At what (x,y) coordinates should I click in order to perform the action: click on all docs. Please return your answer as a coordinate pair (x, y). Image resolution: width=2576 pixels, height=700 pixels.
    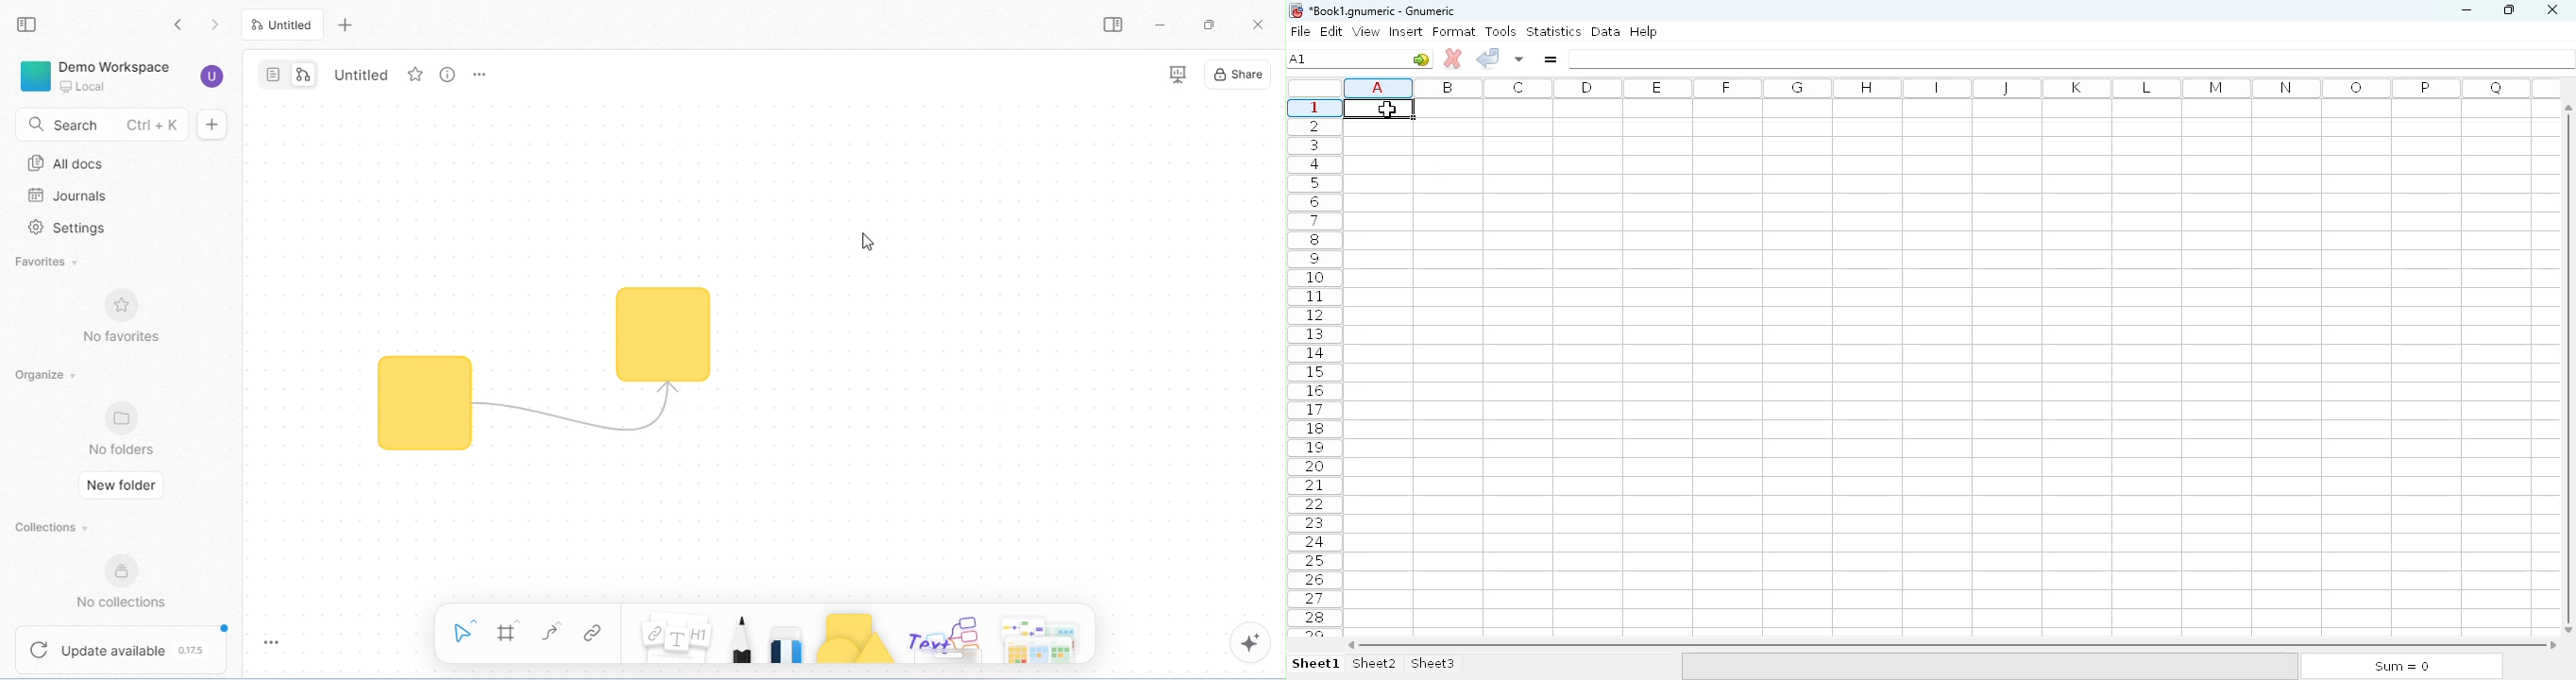
    Looking at the image, I should click on (68, 164).